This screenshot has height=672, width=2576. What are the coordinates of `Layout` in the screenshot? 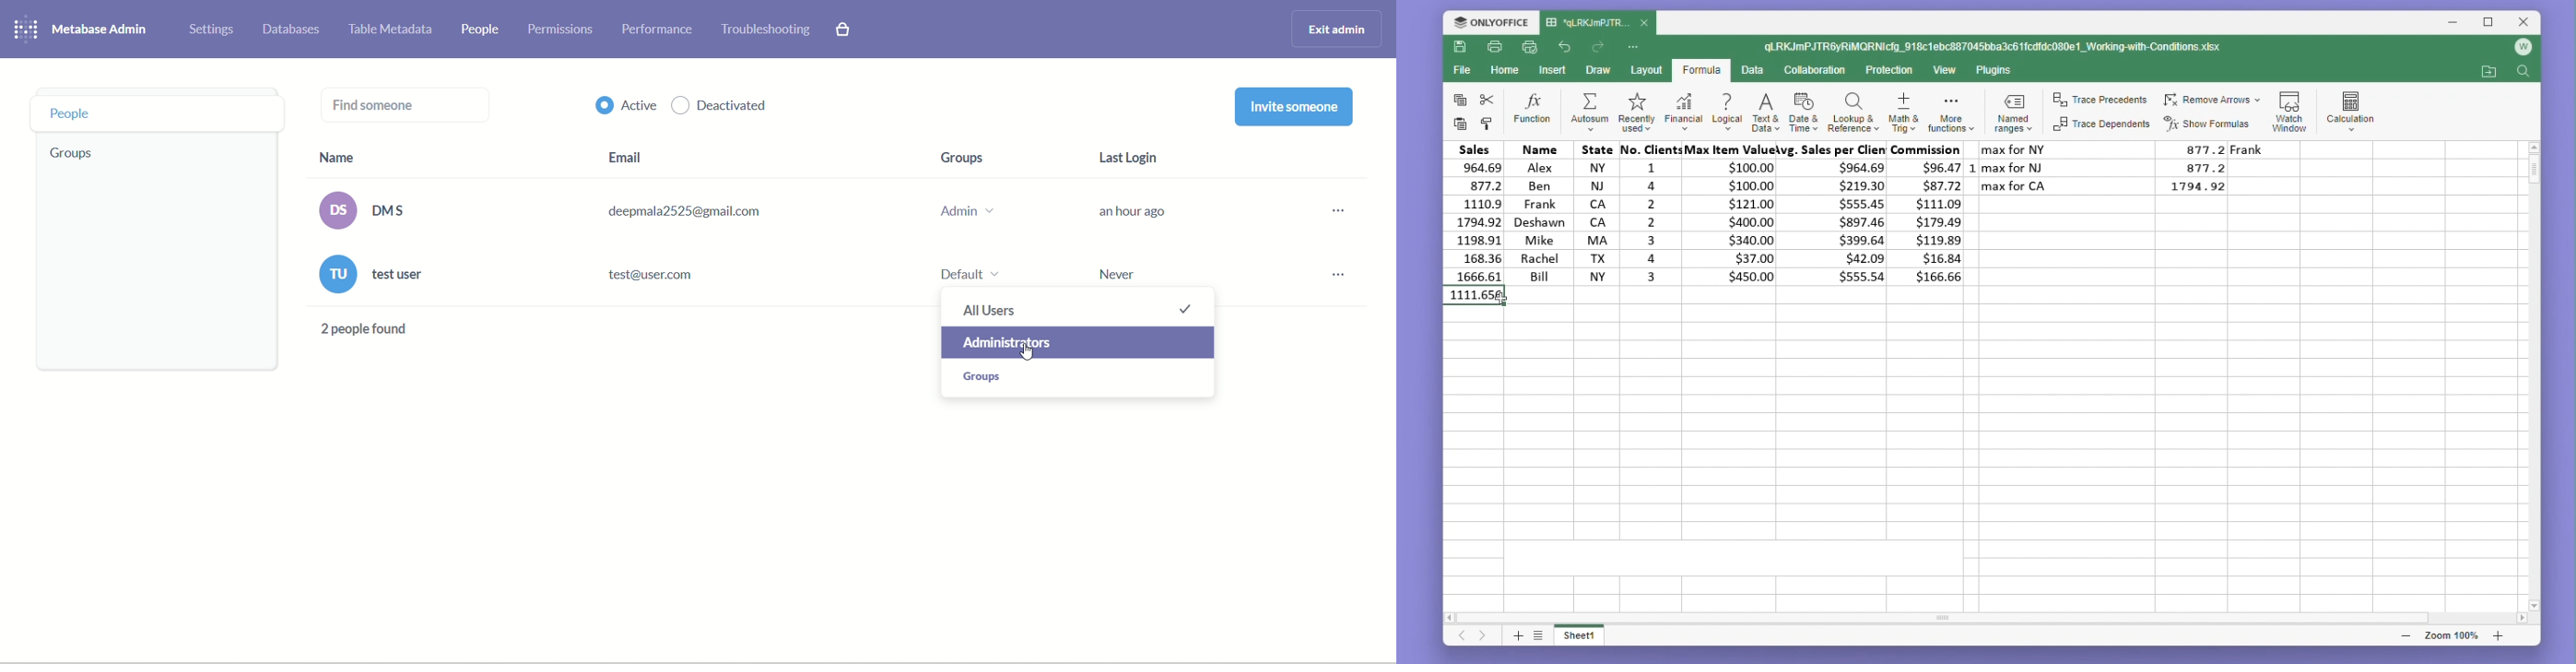 It's located at (1646, 70).